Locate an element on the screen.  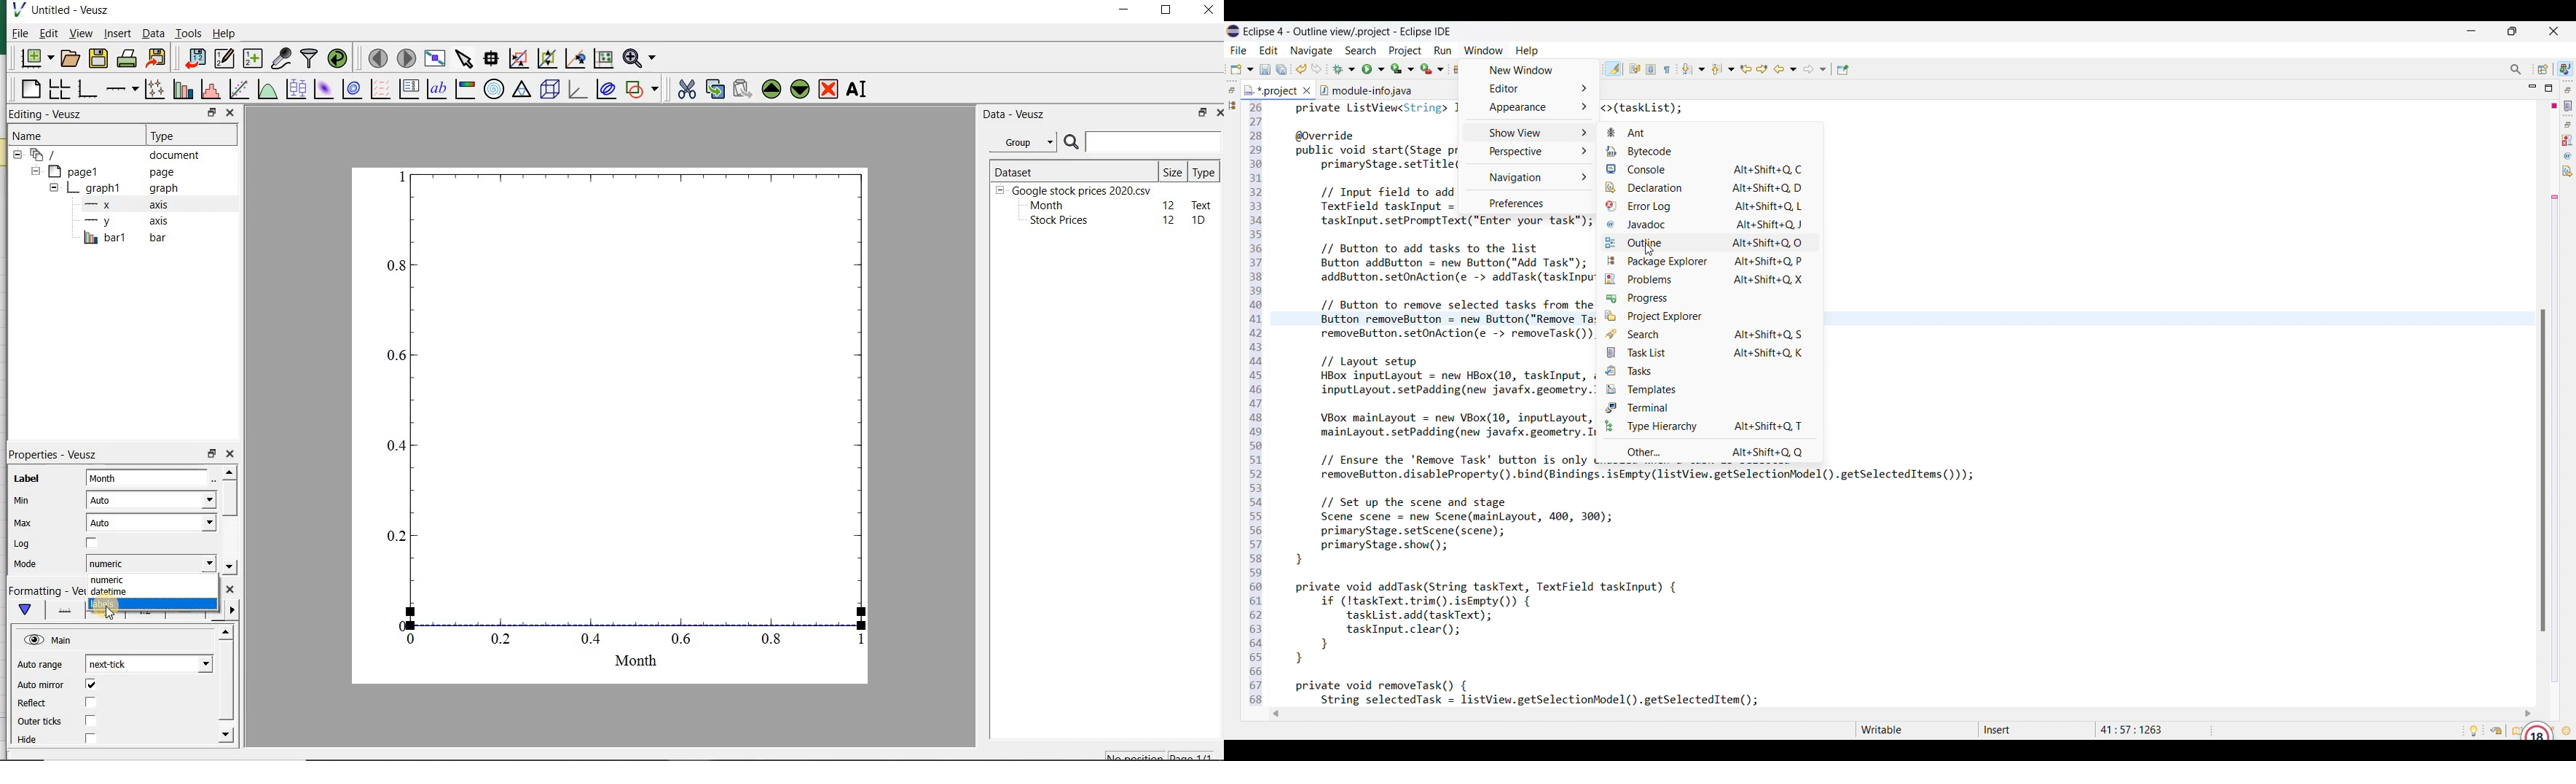
restore is located at coordinates (213, 454).